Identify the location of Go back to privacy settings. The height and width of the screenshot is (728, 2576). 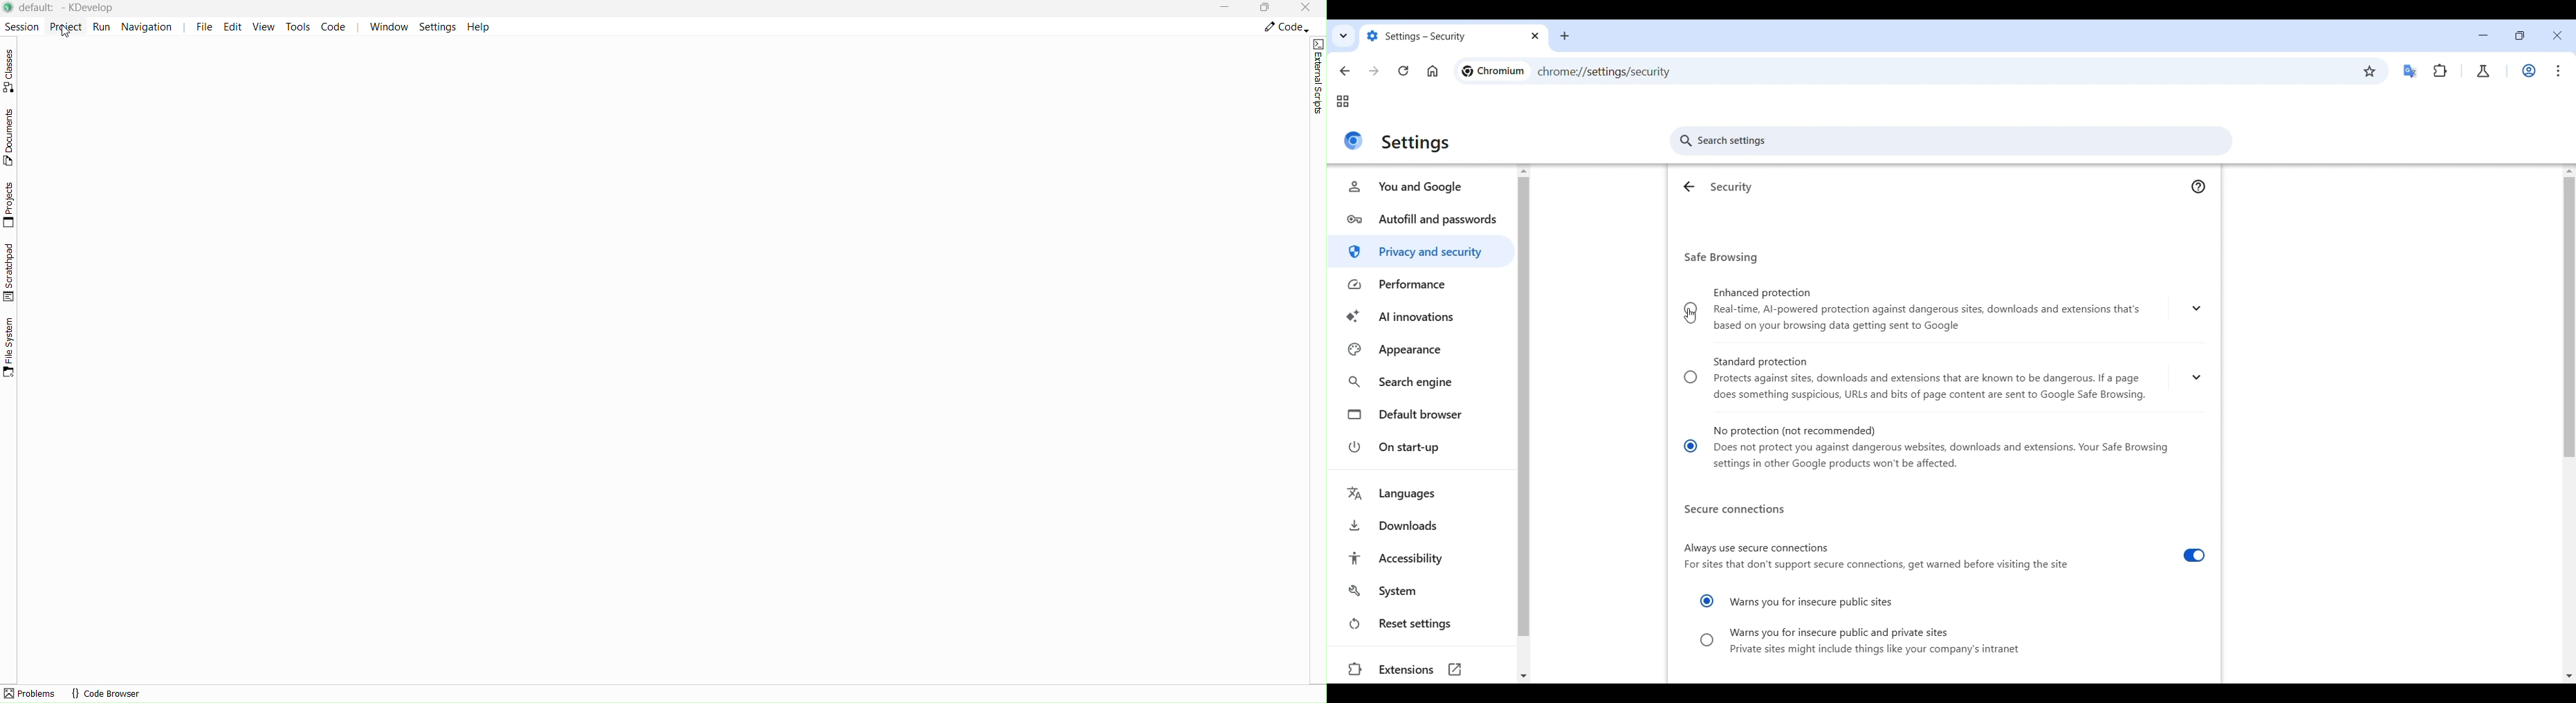
(1690, 187).